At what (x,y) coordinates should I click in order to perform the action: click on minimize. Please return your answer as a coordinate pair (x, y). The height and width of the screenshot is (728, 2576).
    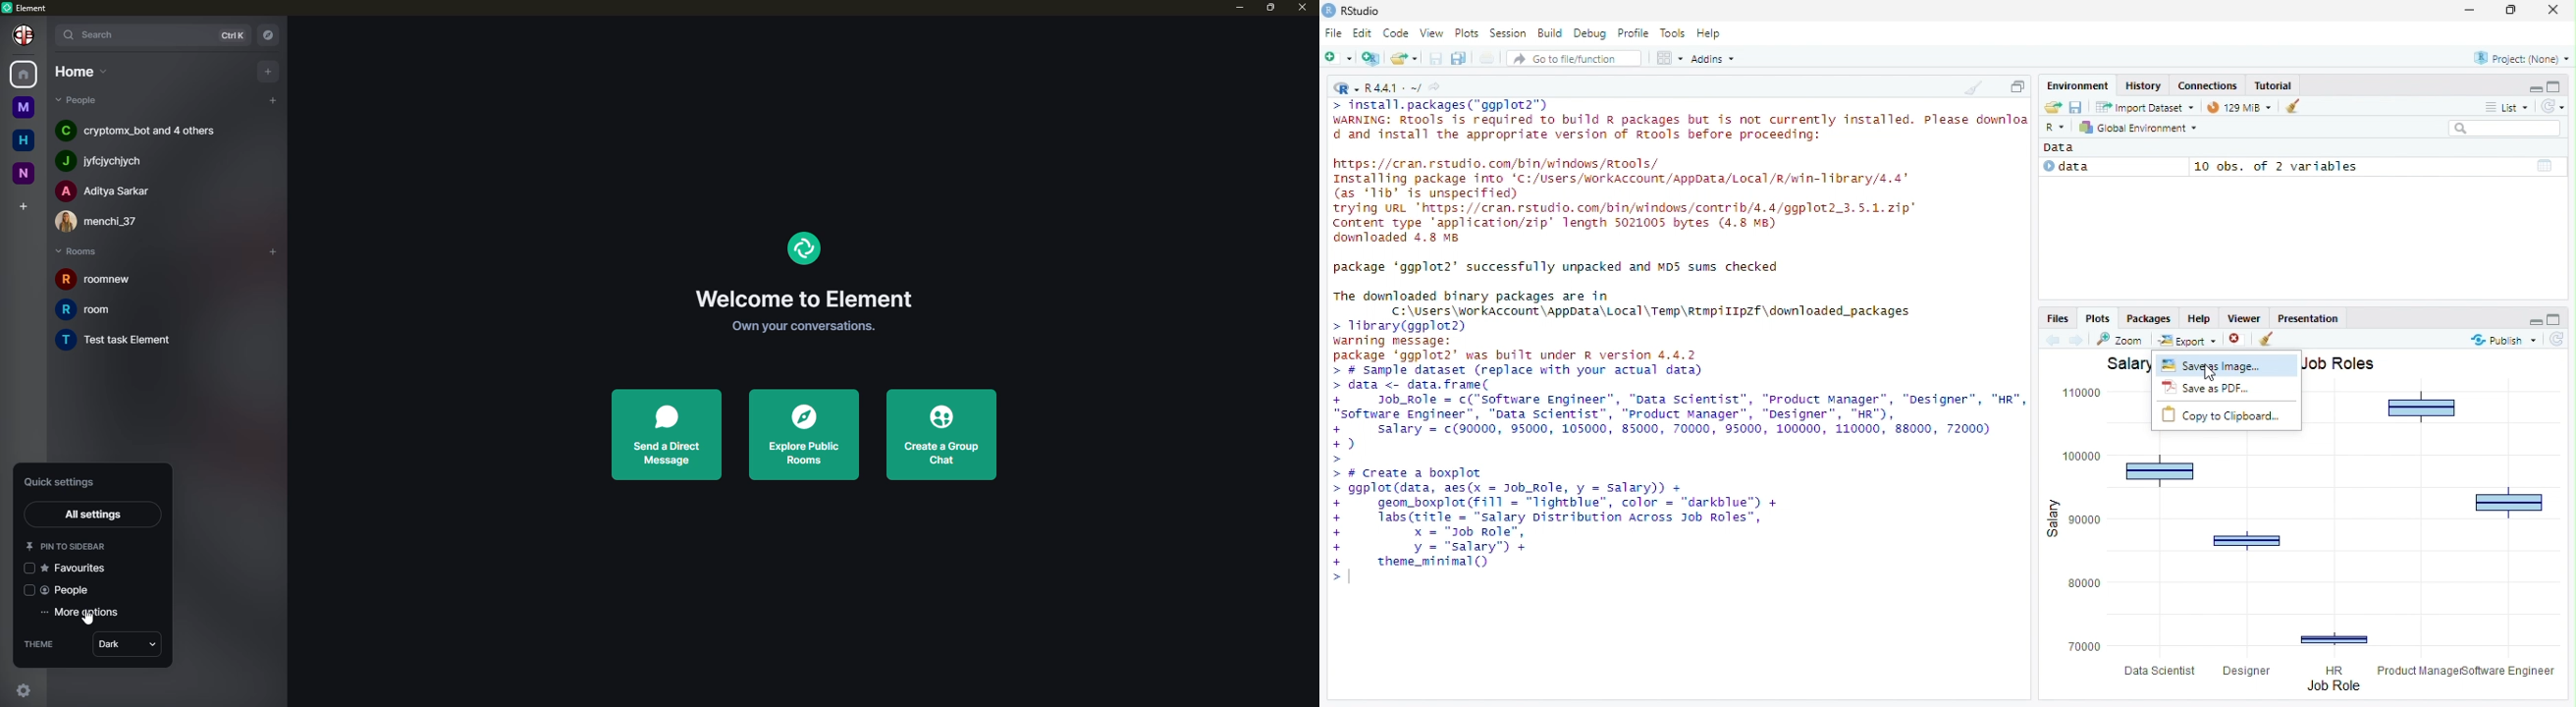
    Looking at the image, I should click on (1232, 8).